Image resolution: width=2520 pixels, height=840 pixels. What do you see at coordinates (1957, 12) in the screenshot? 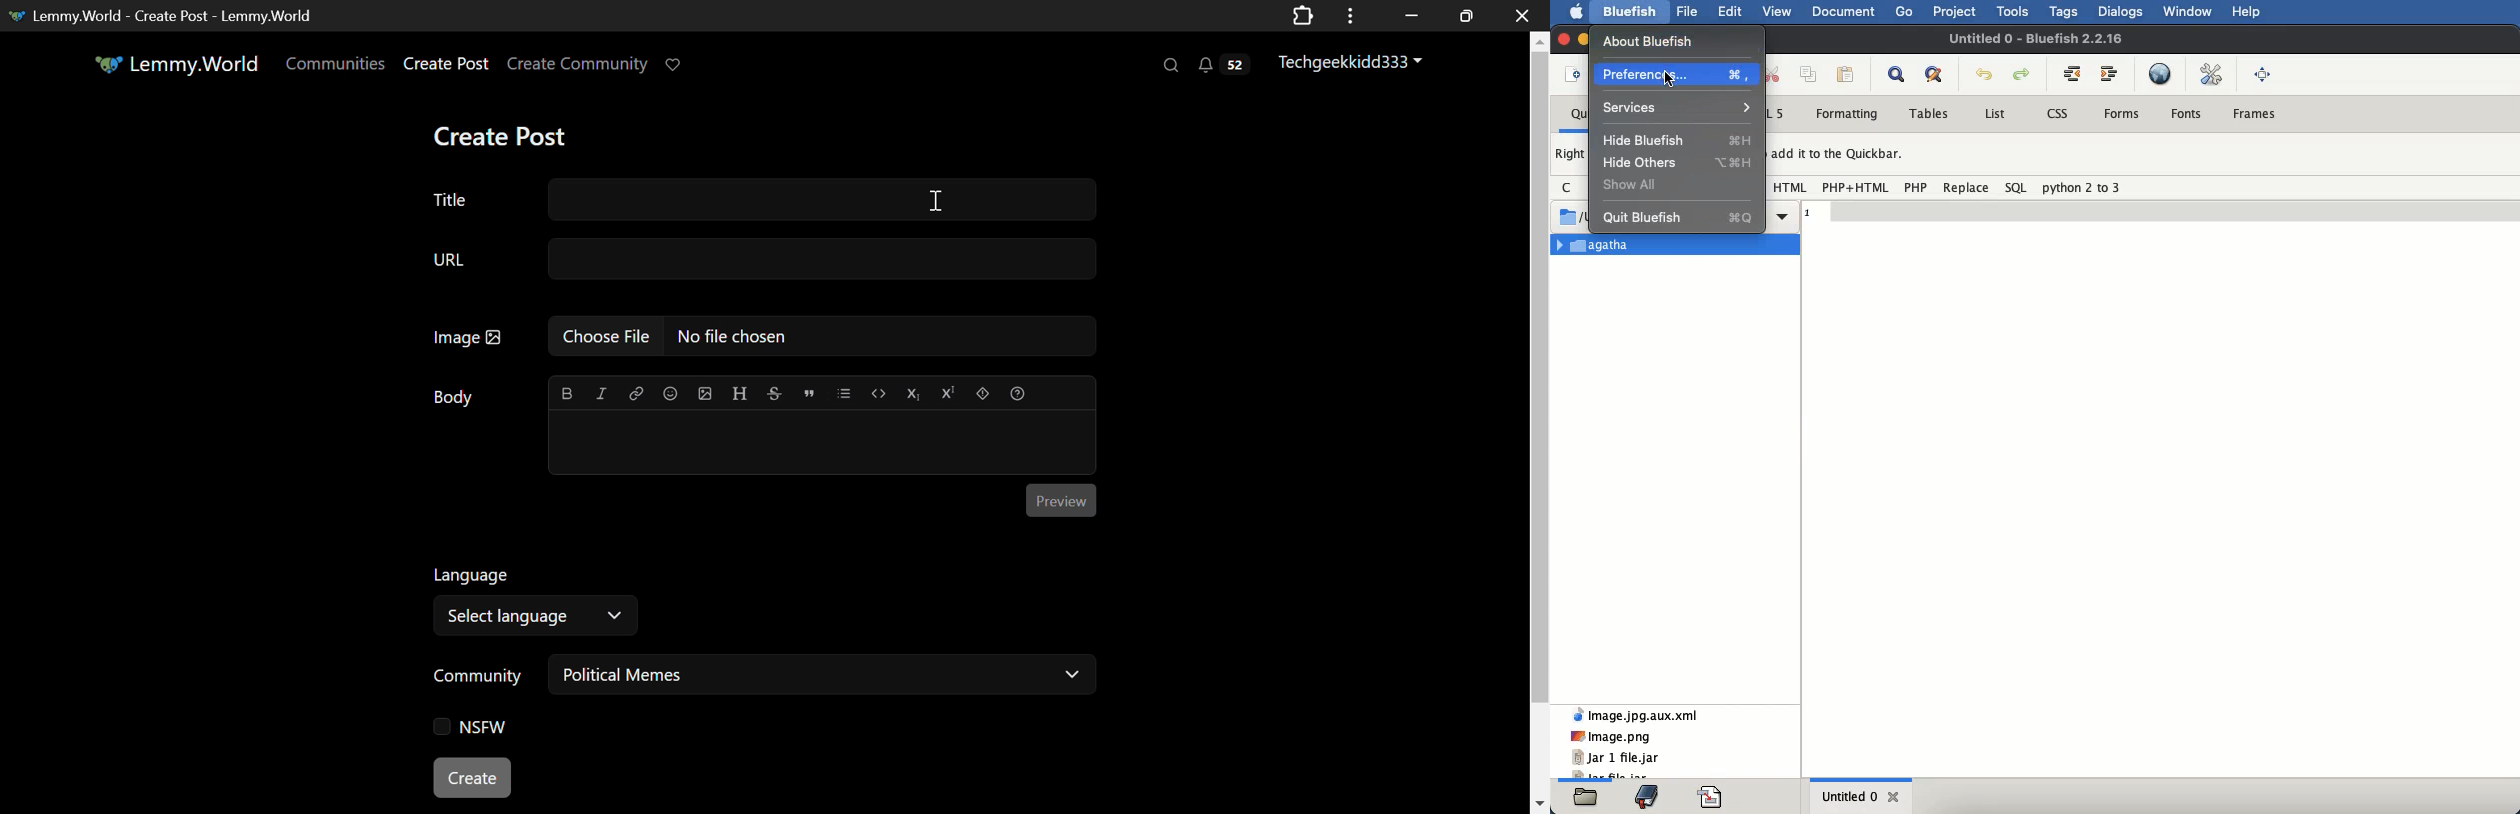
I see `project` at bounding box center [1957, 12].